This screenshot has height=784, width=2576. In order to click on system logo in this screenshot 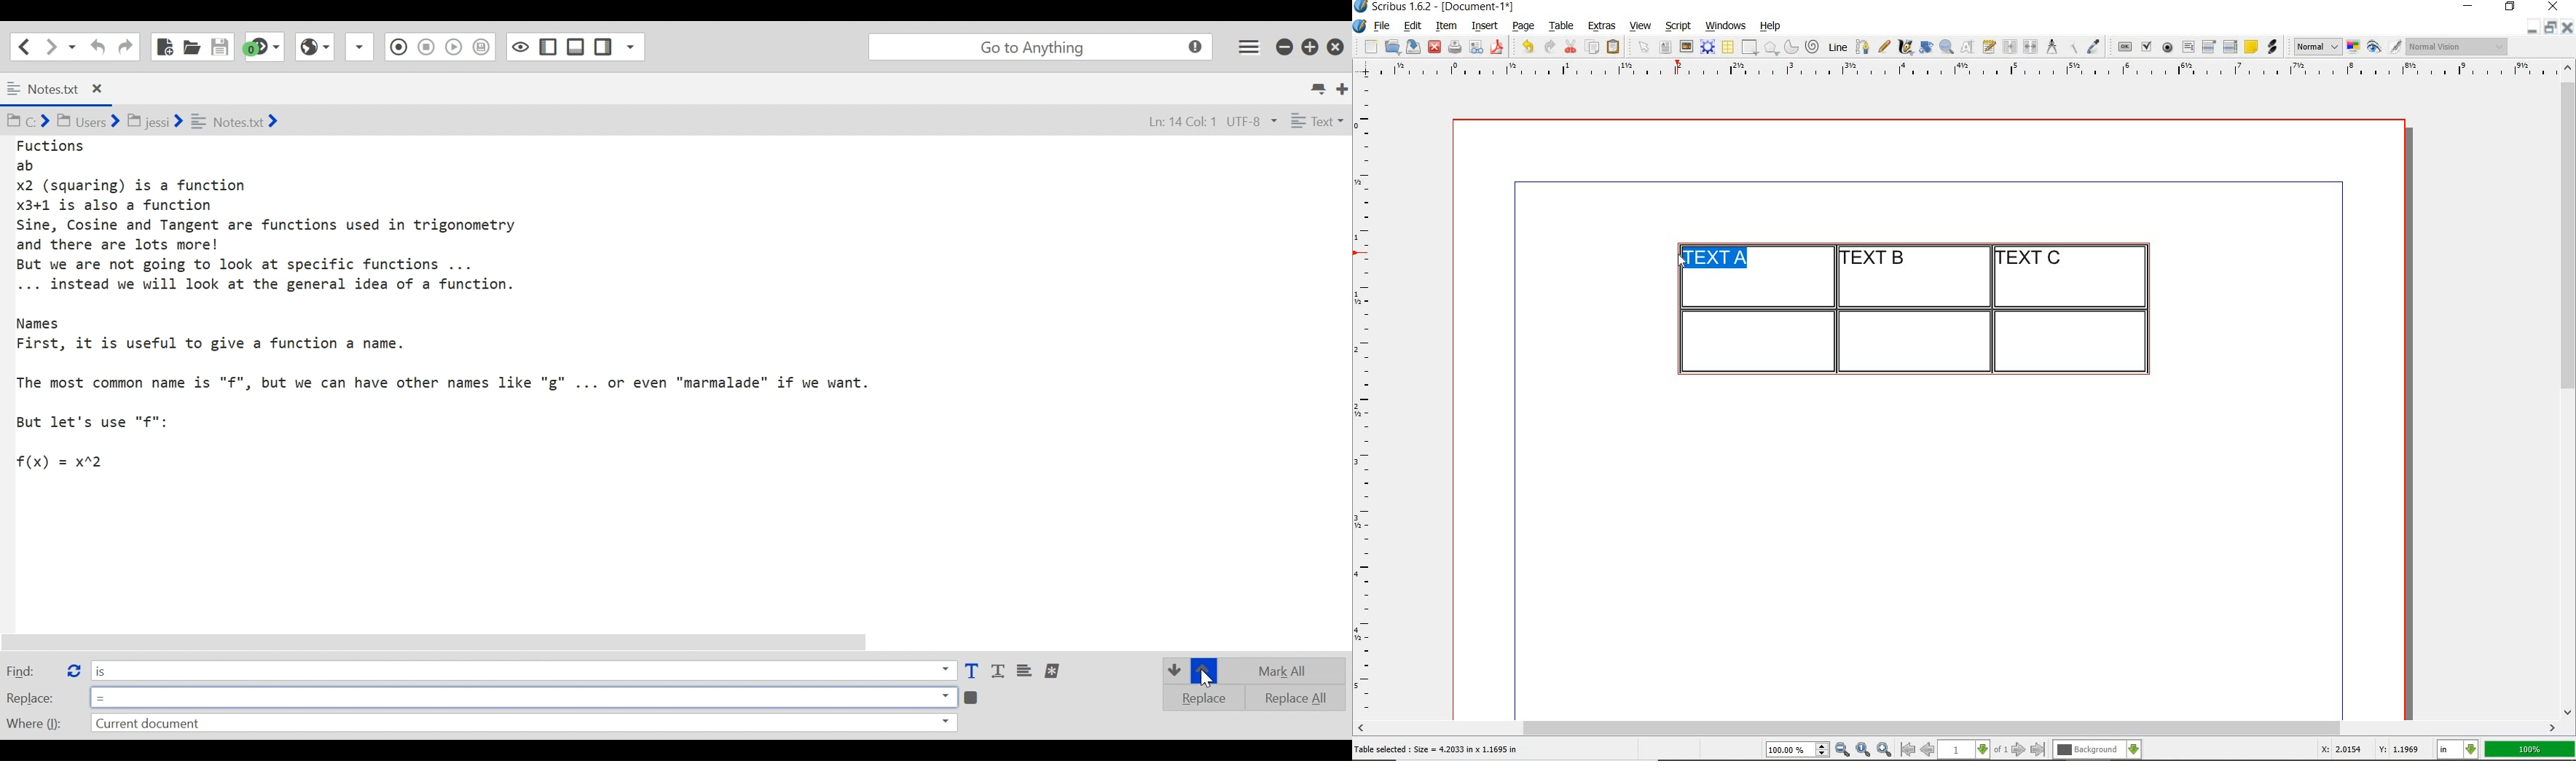, I will do `click(1361, 26)`.